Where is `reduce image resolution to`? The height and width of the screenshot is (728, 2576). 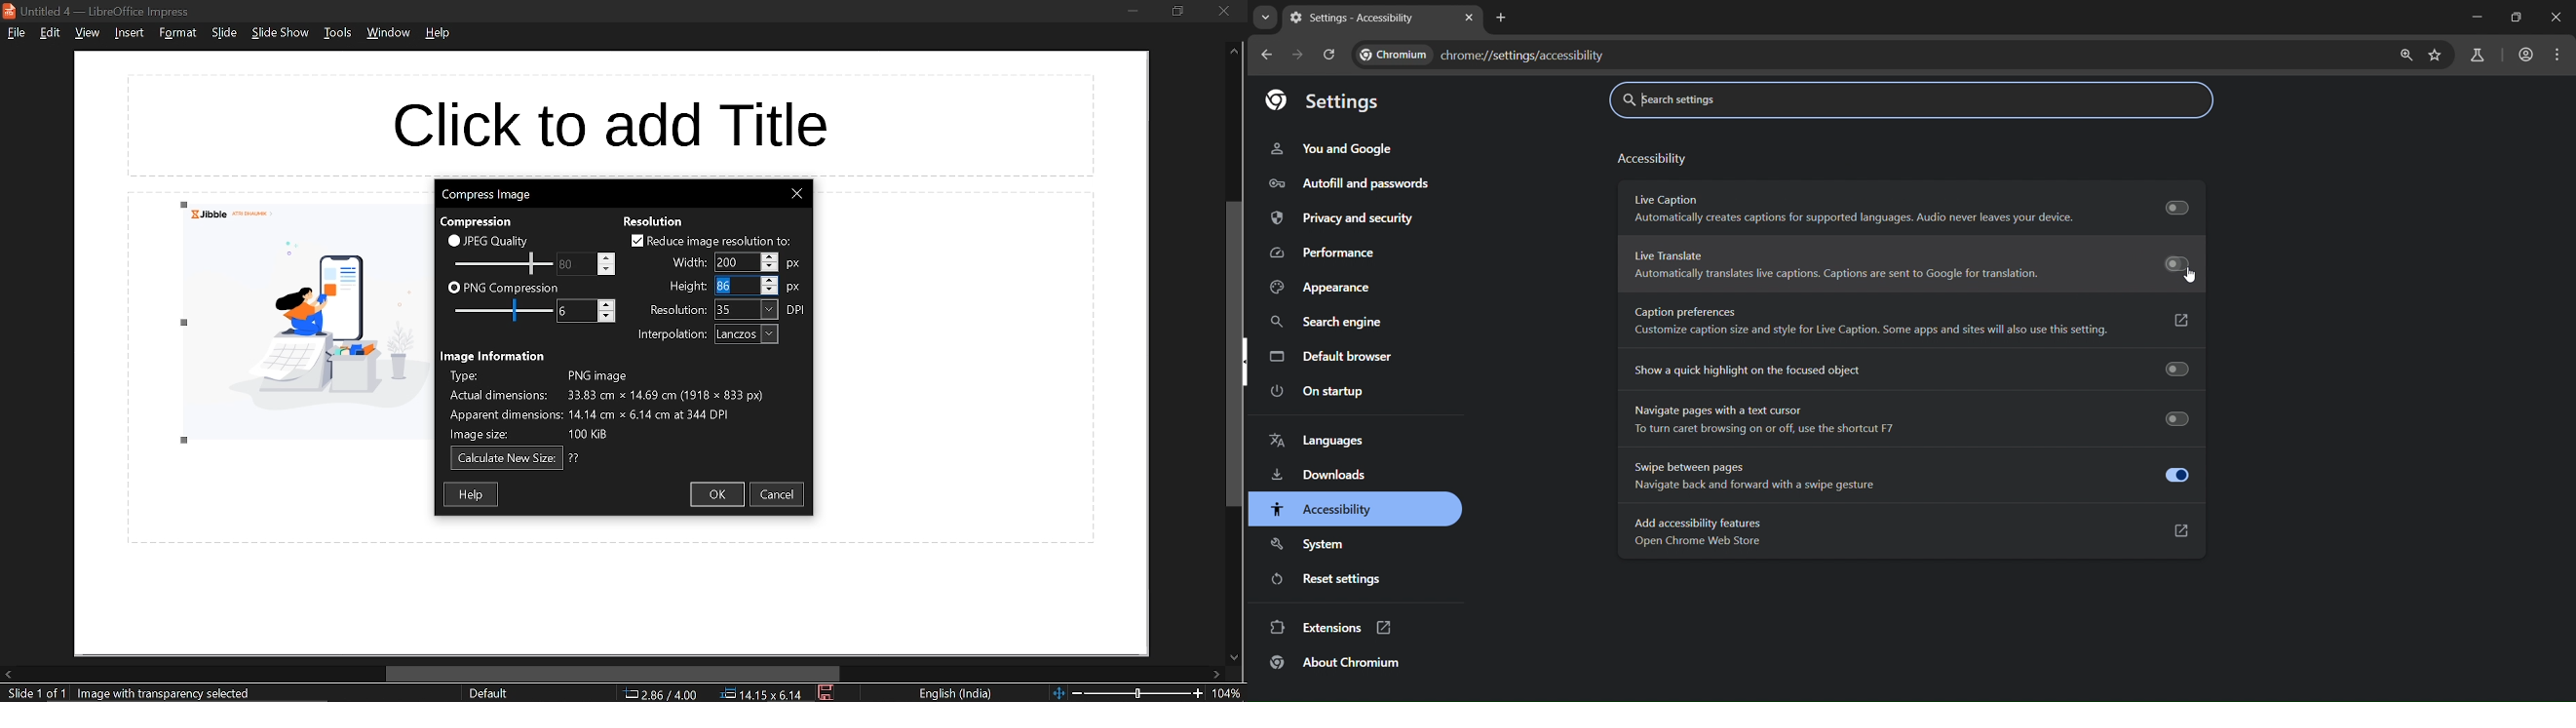 reduce image resolution to is located at coordinates (711, 241).